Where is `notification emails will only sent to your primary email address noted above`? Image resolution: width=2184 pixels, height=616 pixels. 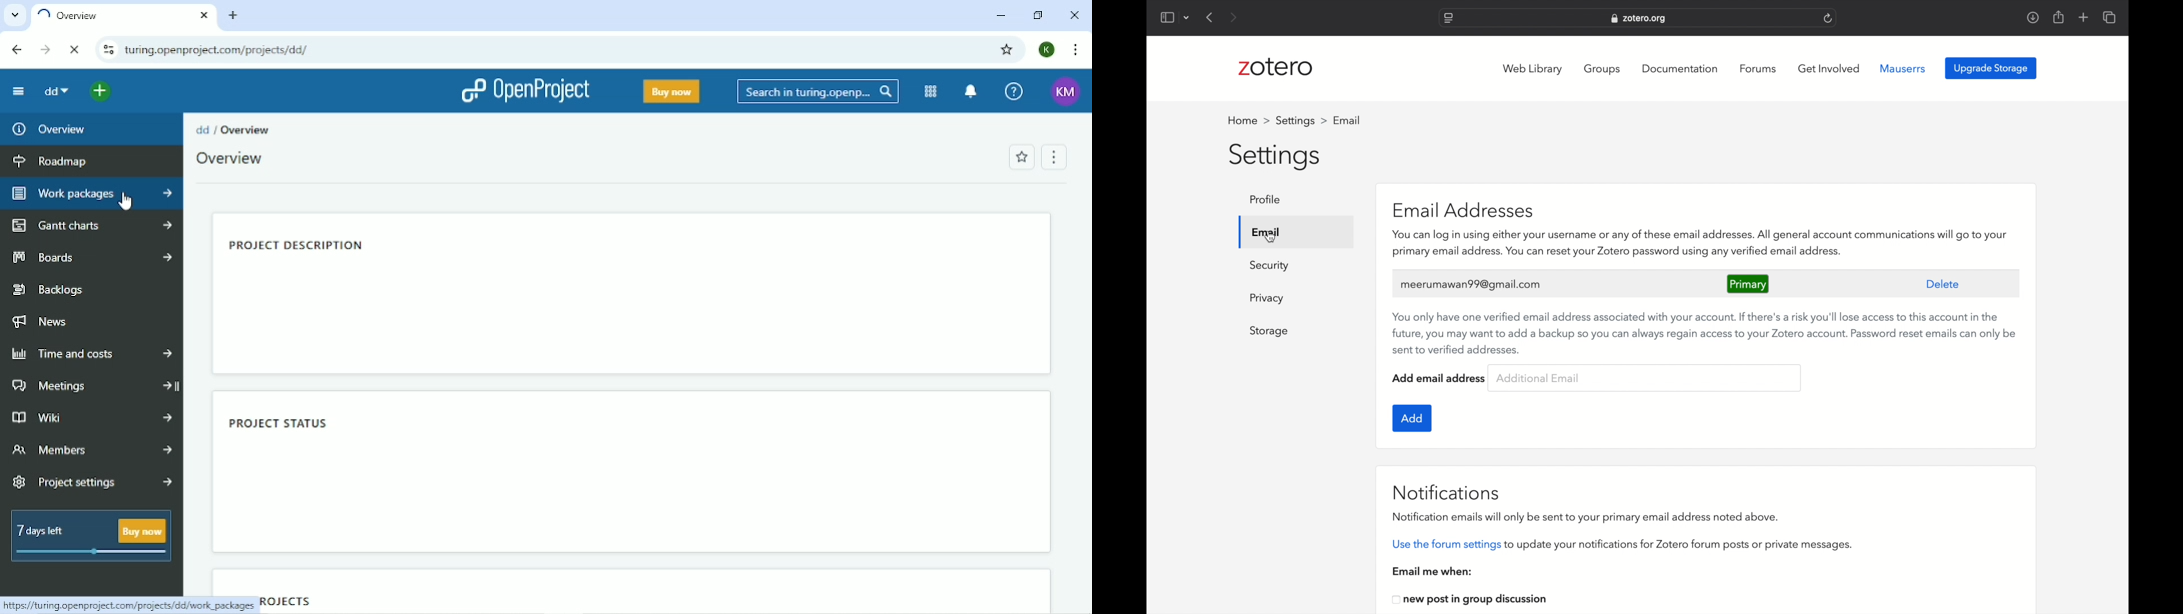 notification emails will only sent to your primary email address noted above is located at coordinates (1587, 518).